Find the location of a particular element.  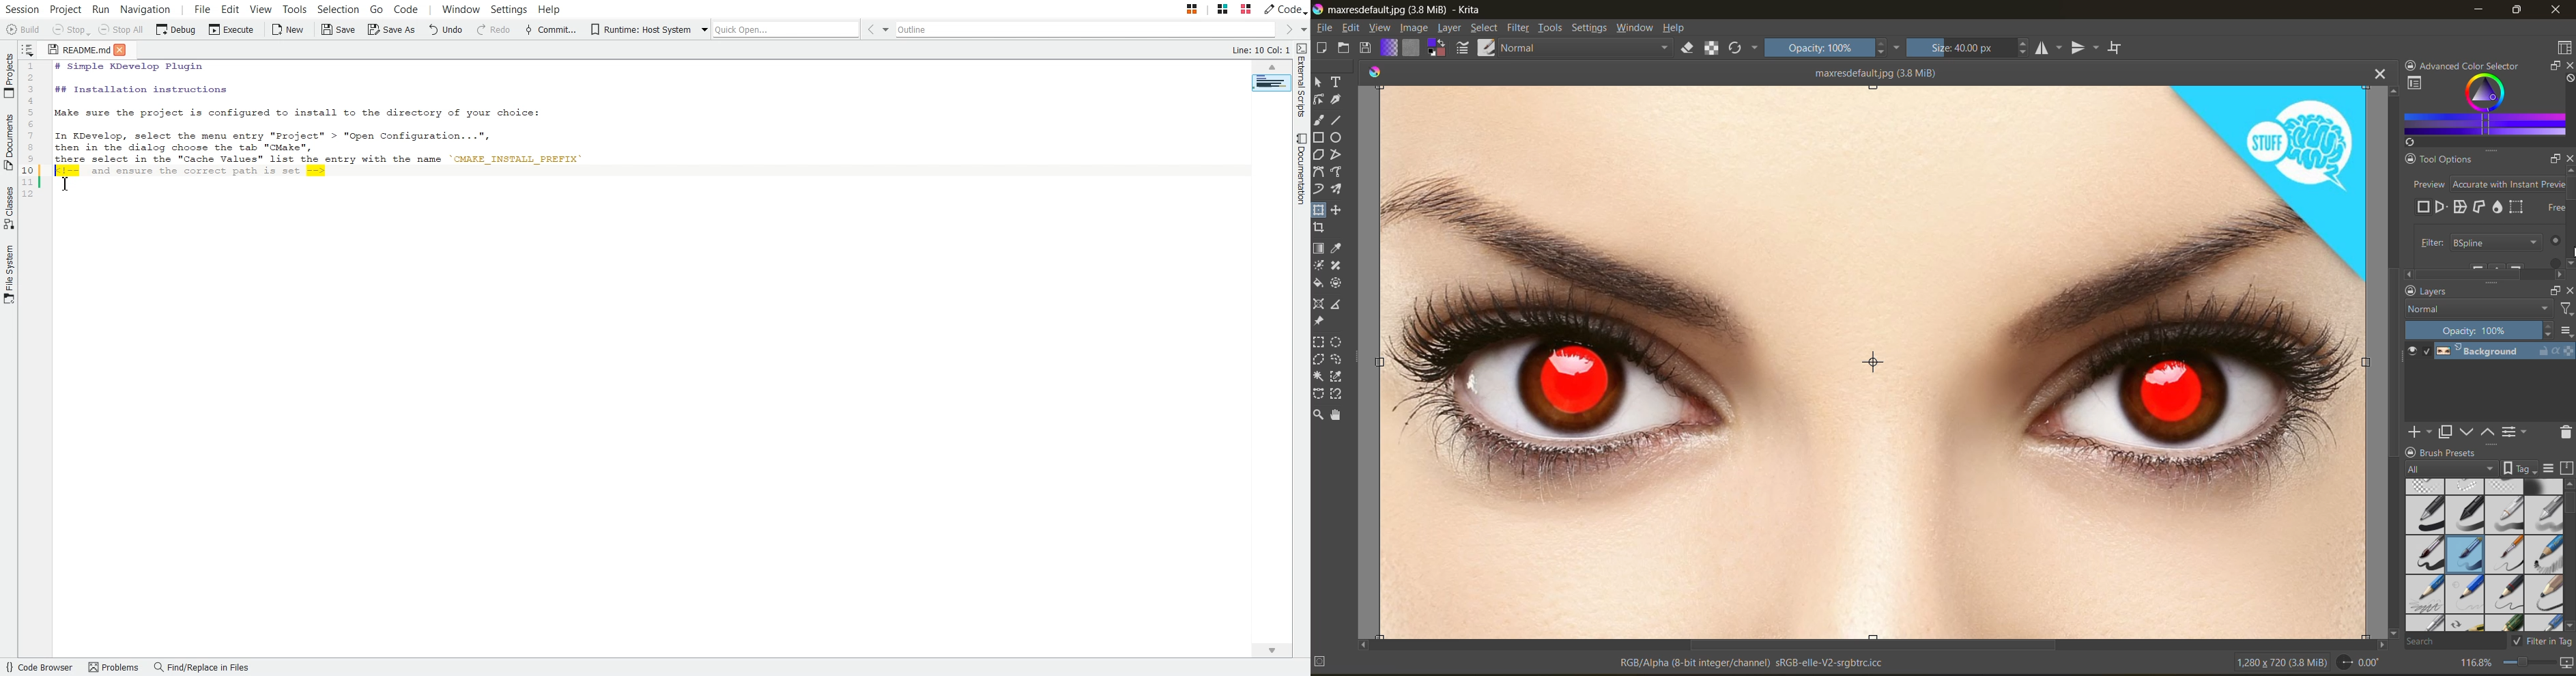

choose brush preset is located at coordinates (1485, 48).